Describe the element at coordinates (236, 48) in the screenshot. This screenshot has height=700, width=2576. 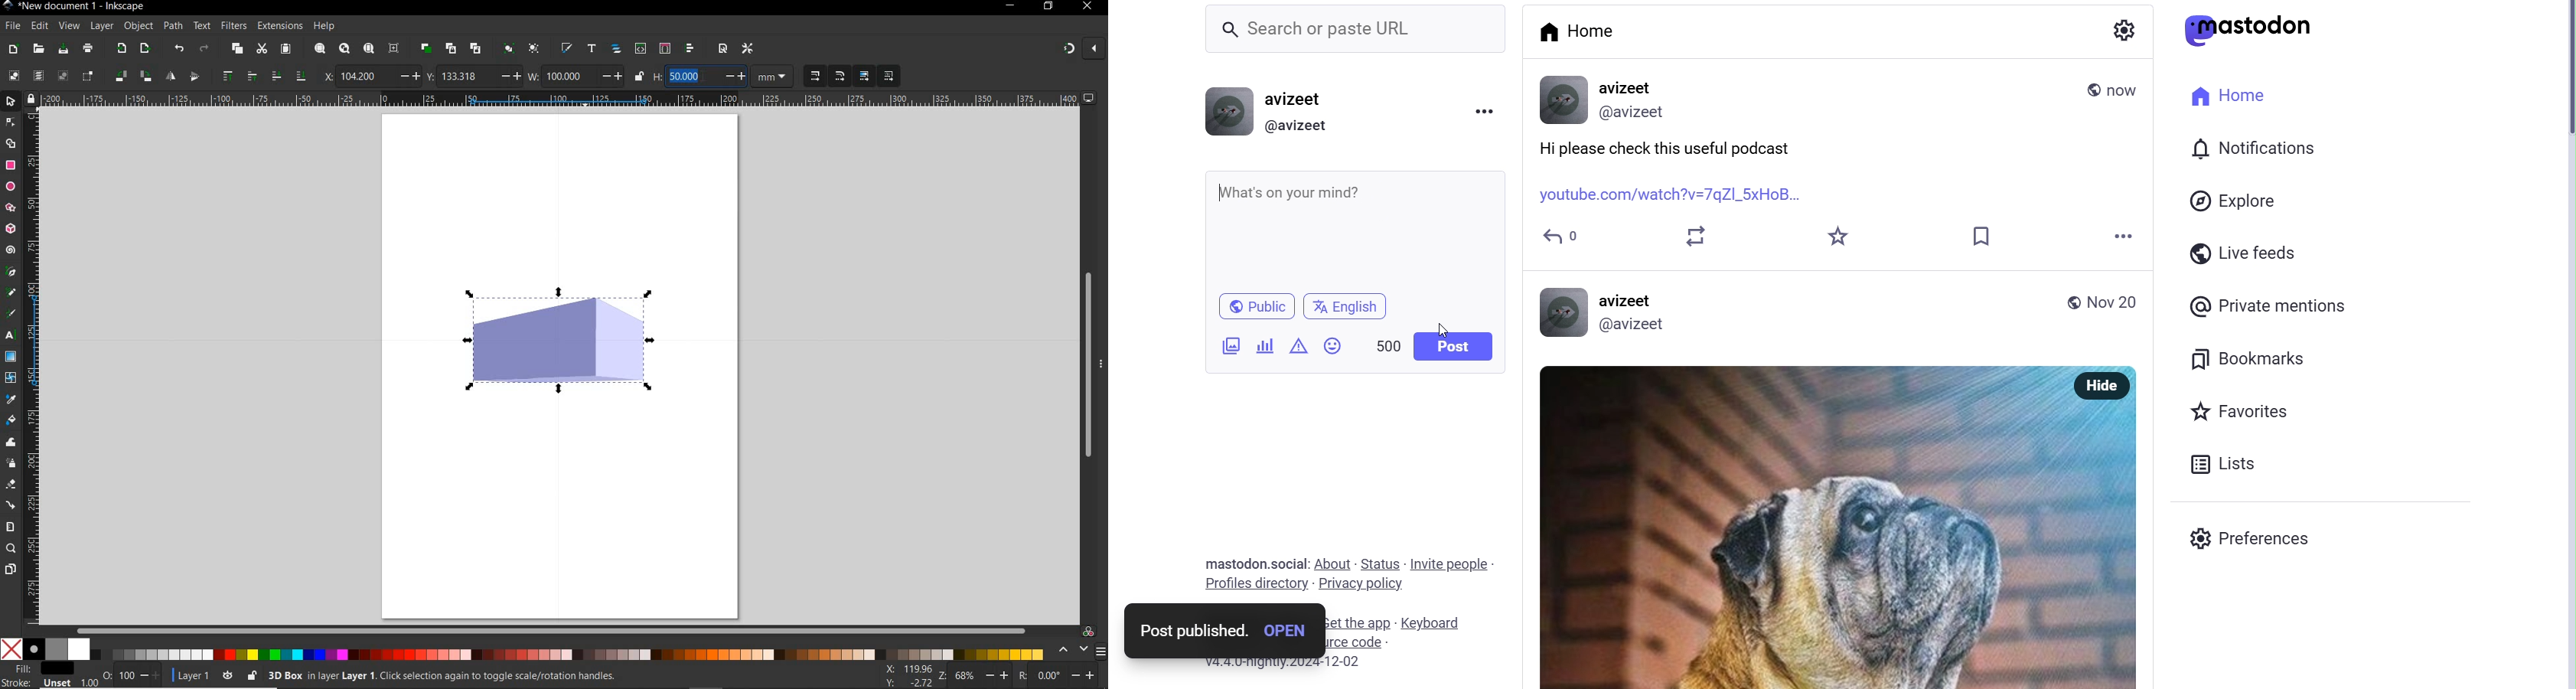
I see `copy` at that location.